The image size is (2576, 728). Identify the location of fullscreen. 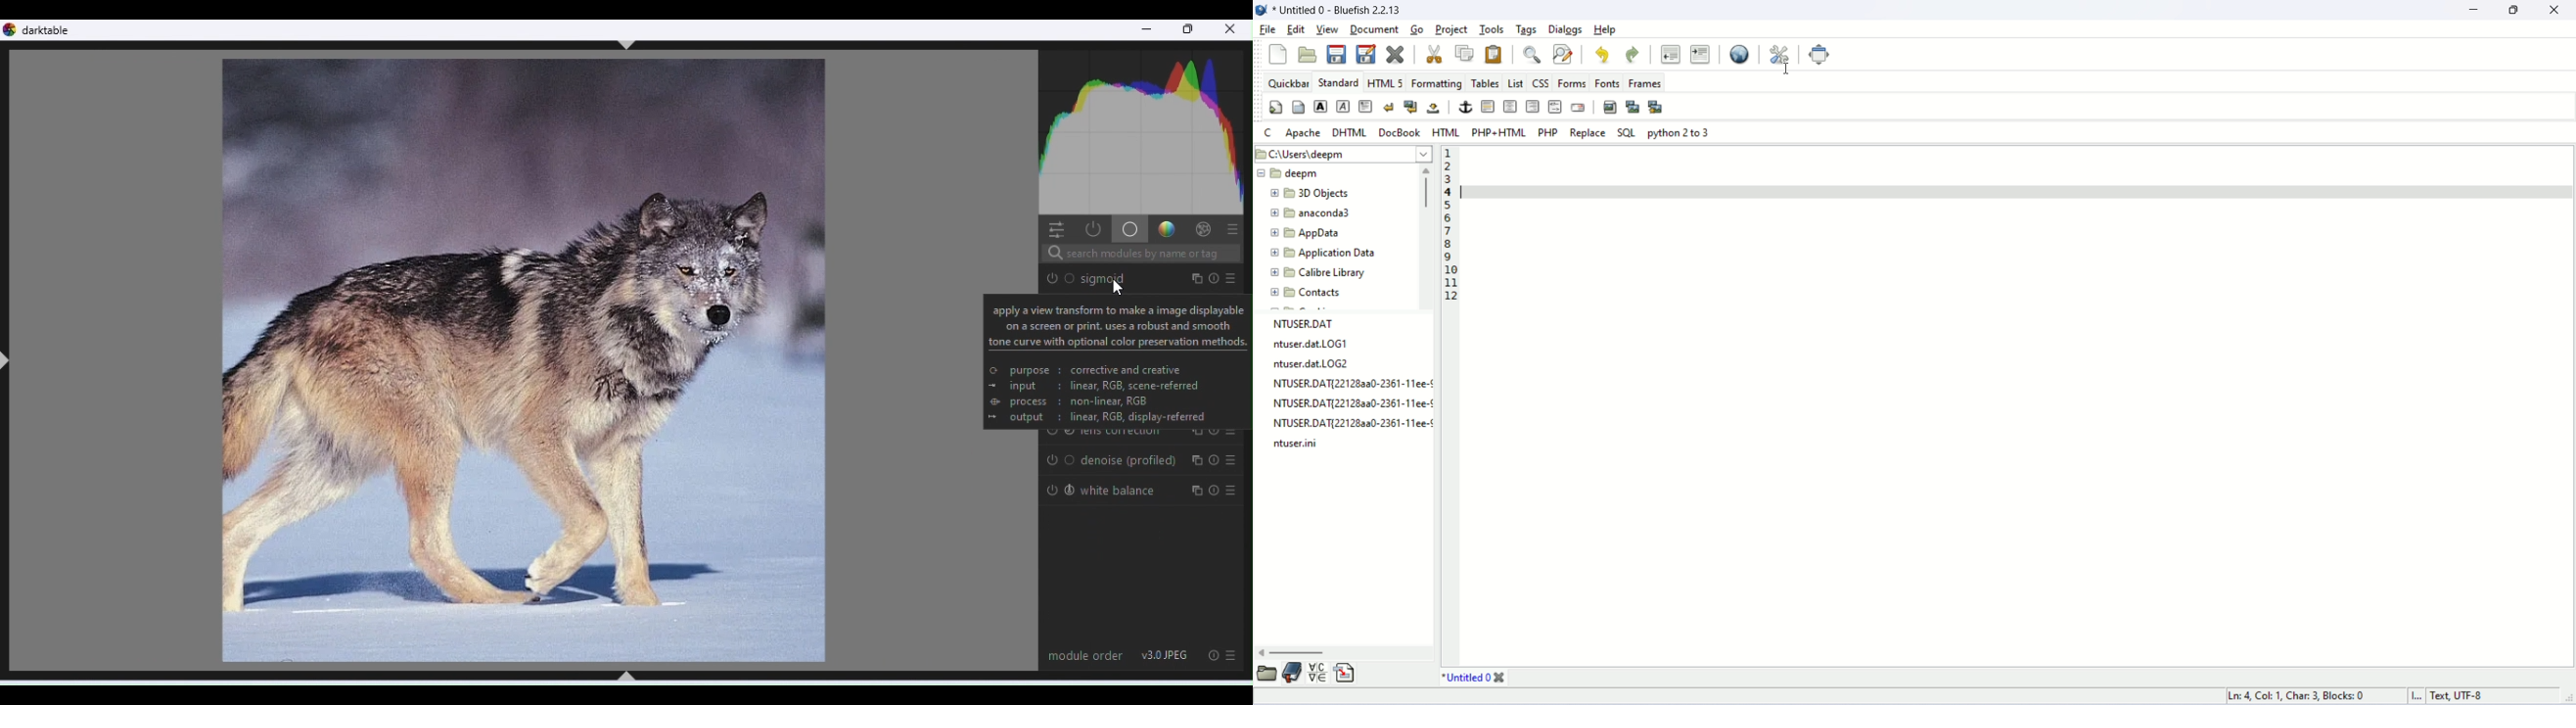
(1822, 55).